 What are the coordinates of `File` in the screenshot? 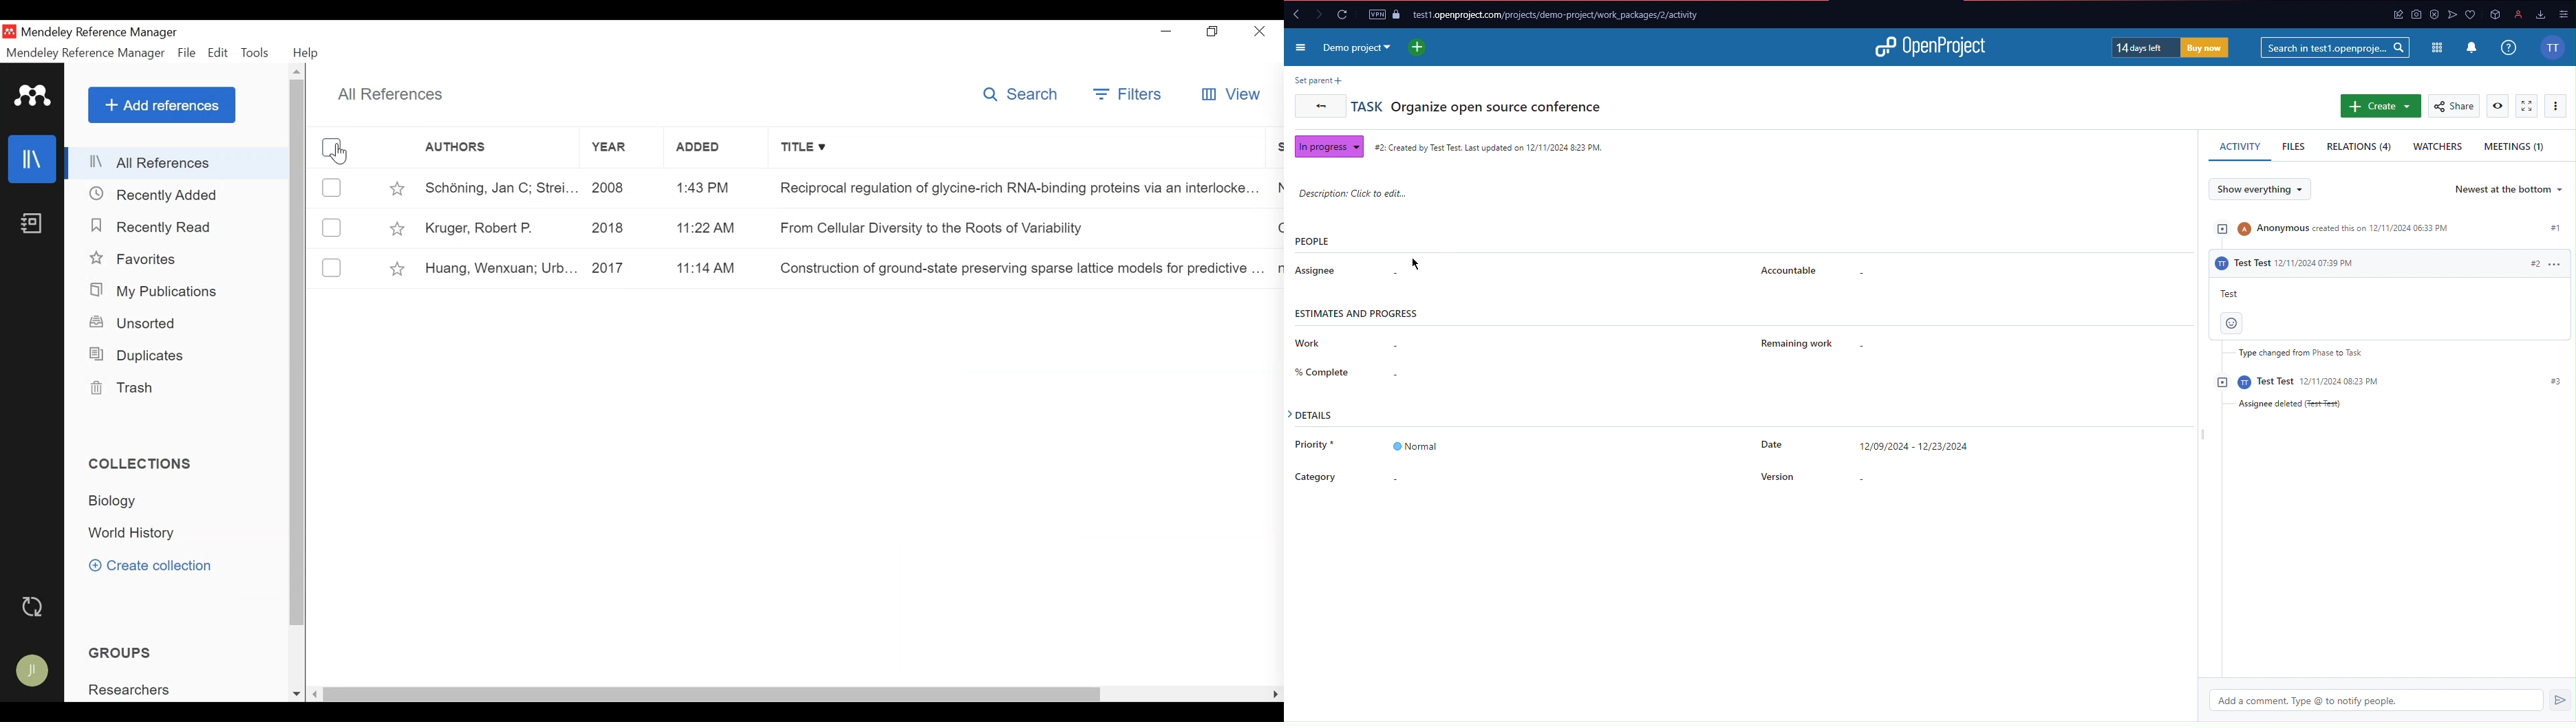 It's located at (187, 53).